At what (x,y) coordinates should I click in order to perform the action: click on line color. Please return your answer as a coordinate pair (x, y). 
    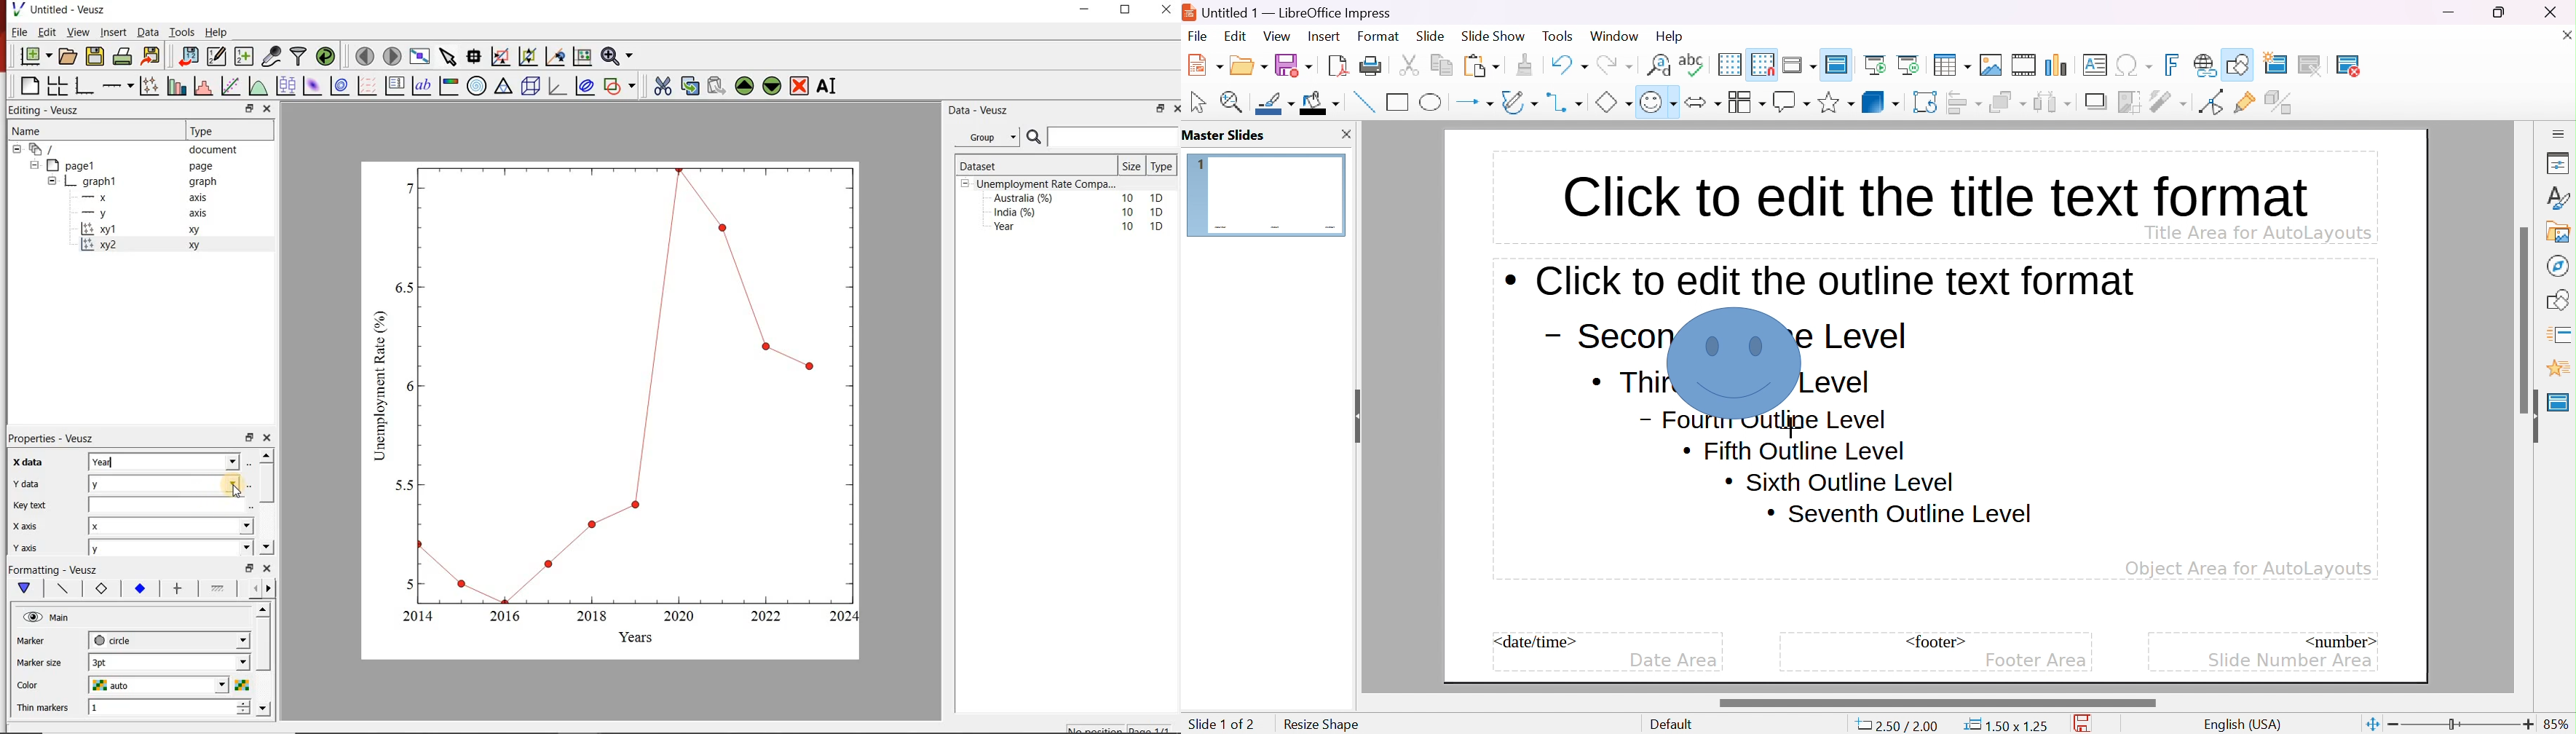
    Looking at the image, I should click on (1276, 103).